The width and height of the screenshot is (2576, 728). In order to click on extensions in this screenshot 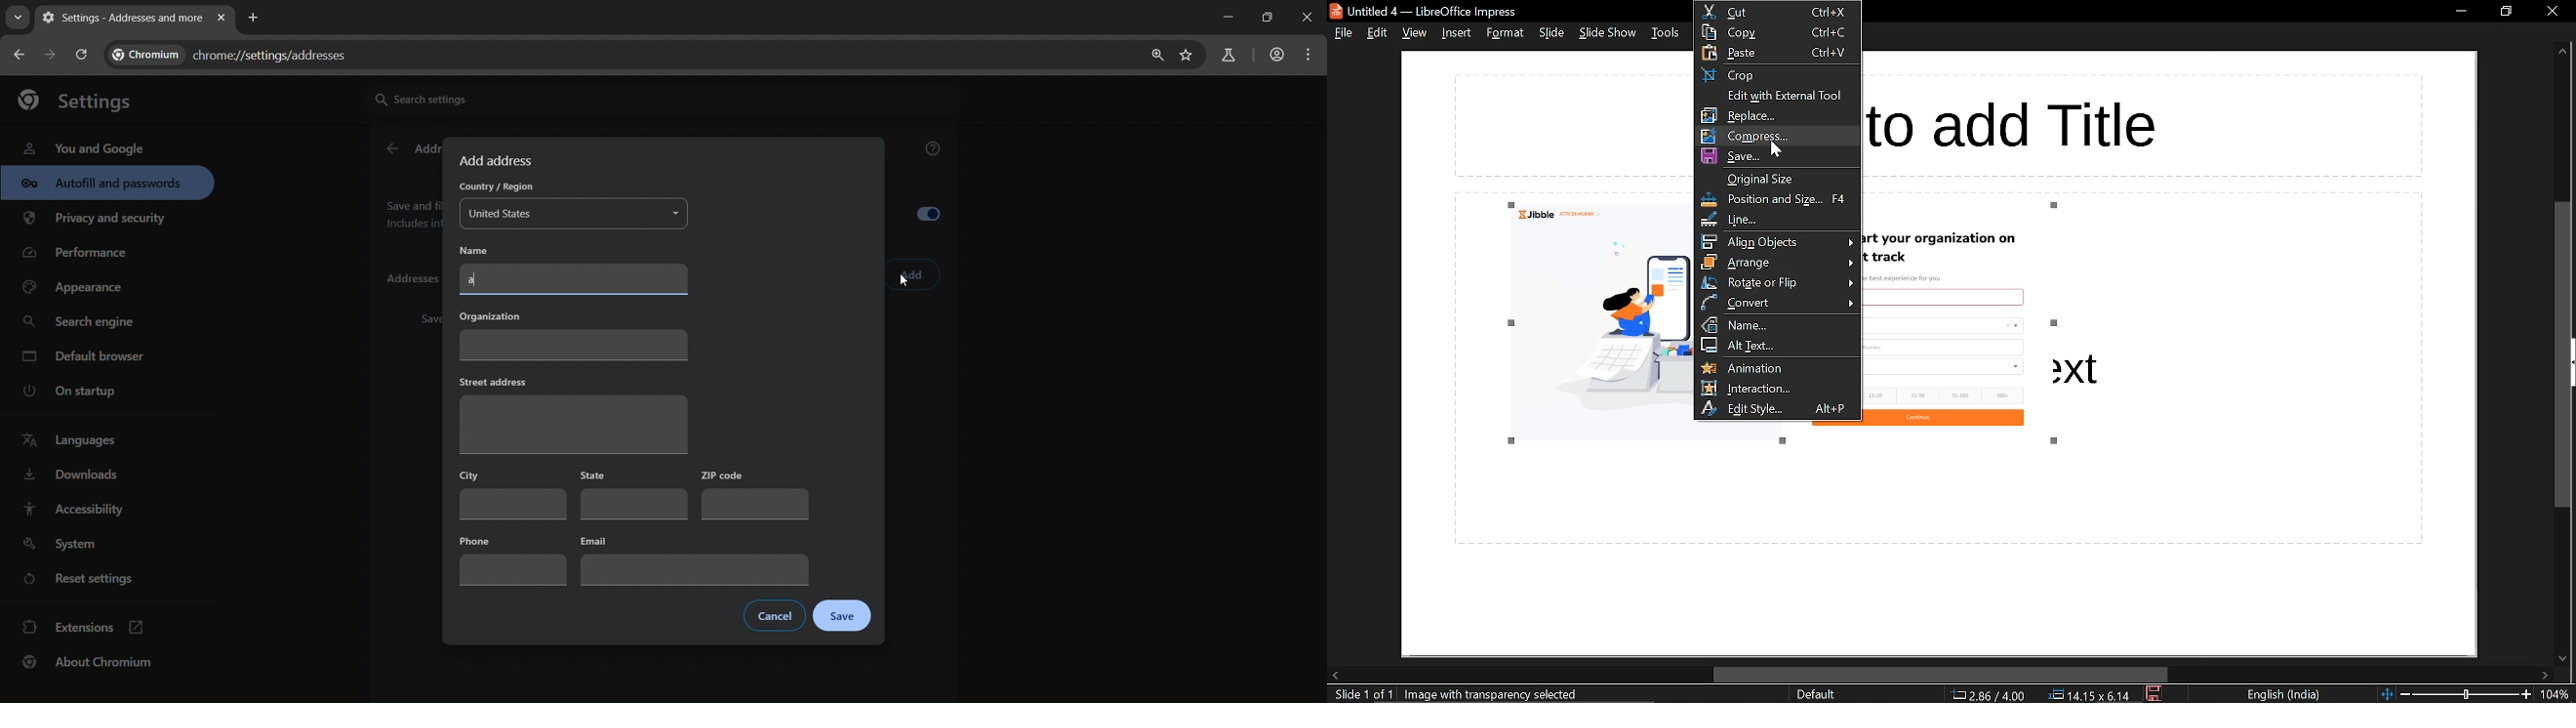, I will do `click(84, 626)`.